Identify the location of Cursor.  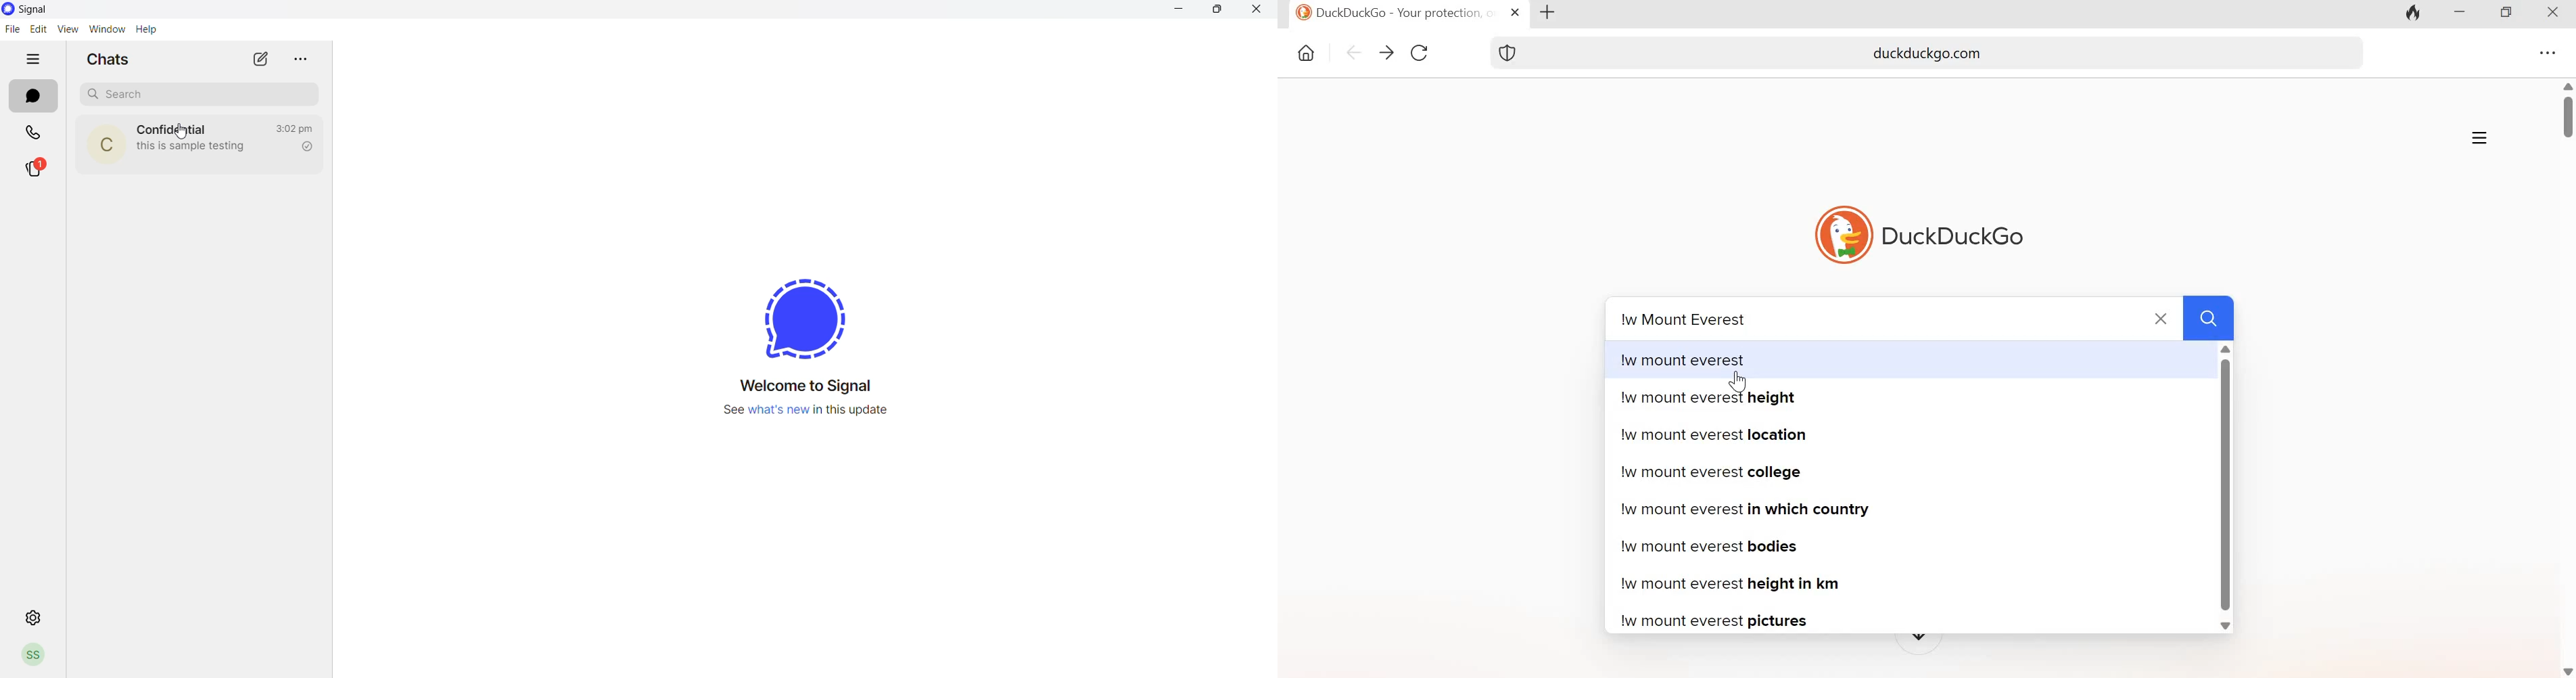
(1739, 381).